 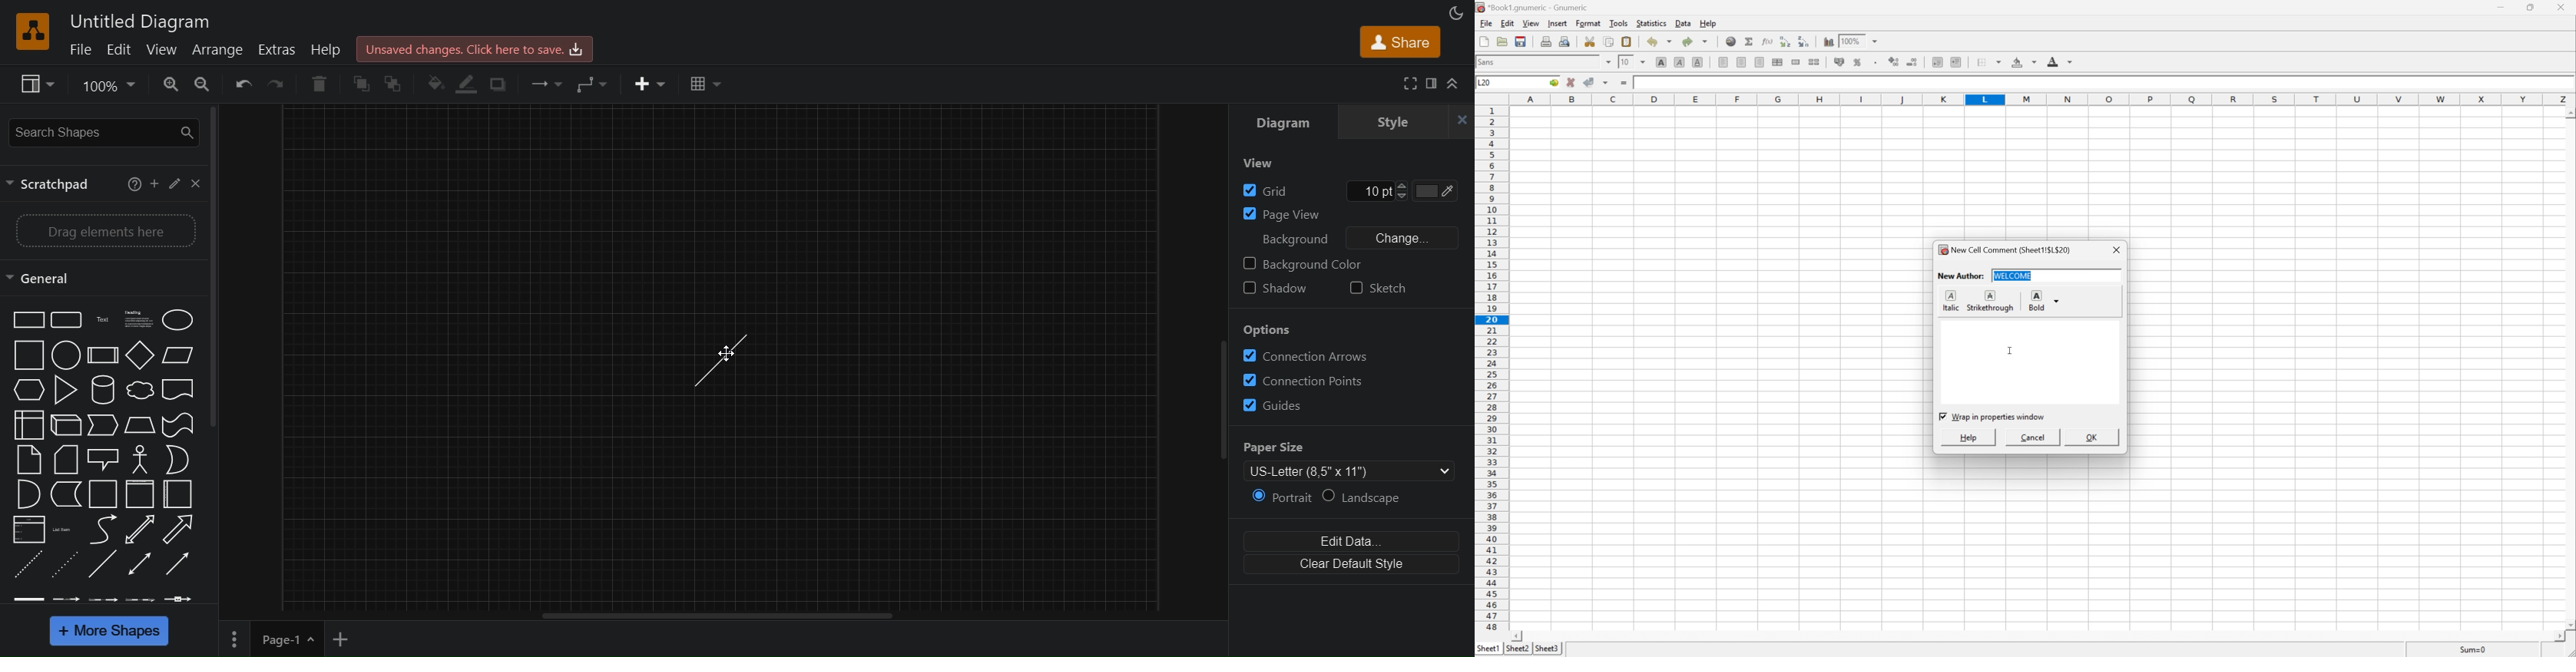 What do you see at coordinates (1267, 329) in the screenshot?
I see `options` at bounding box center [1267, 329].